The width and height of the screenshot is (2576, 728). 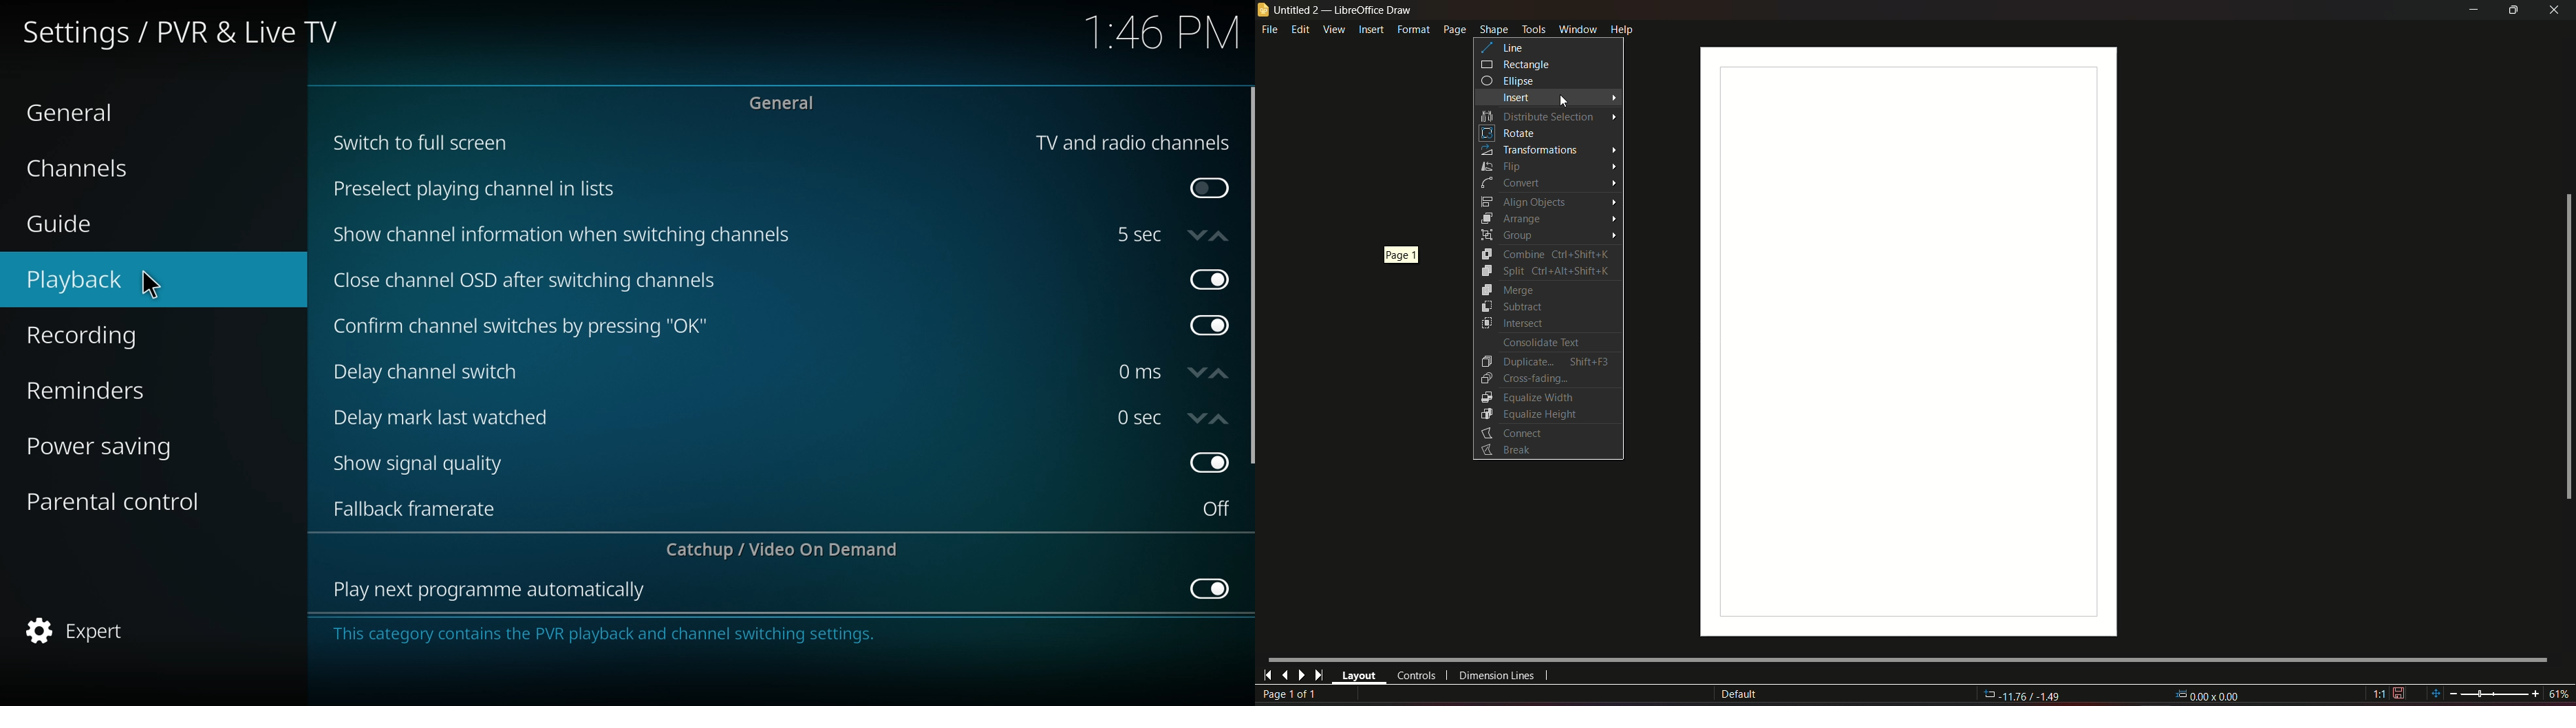 What do you see at coordinates (1533, 28) in the screenshot?
I see `tools` at bounding box center [1533, 28].